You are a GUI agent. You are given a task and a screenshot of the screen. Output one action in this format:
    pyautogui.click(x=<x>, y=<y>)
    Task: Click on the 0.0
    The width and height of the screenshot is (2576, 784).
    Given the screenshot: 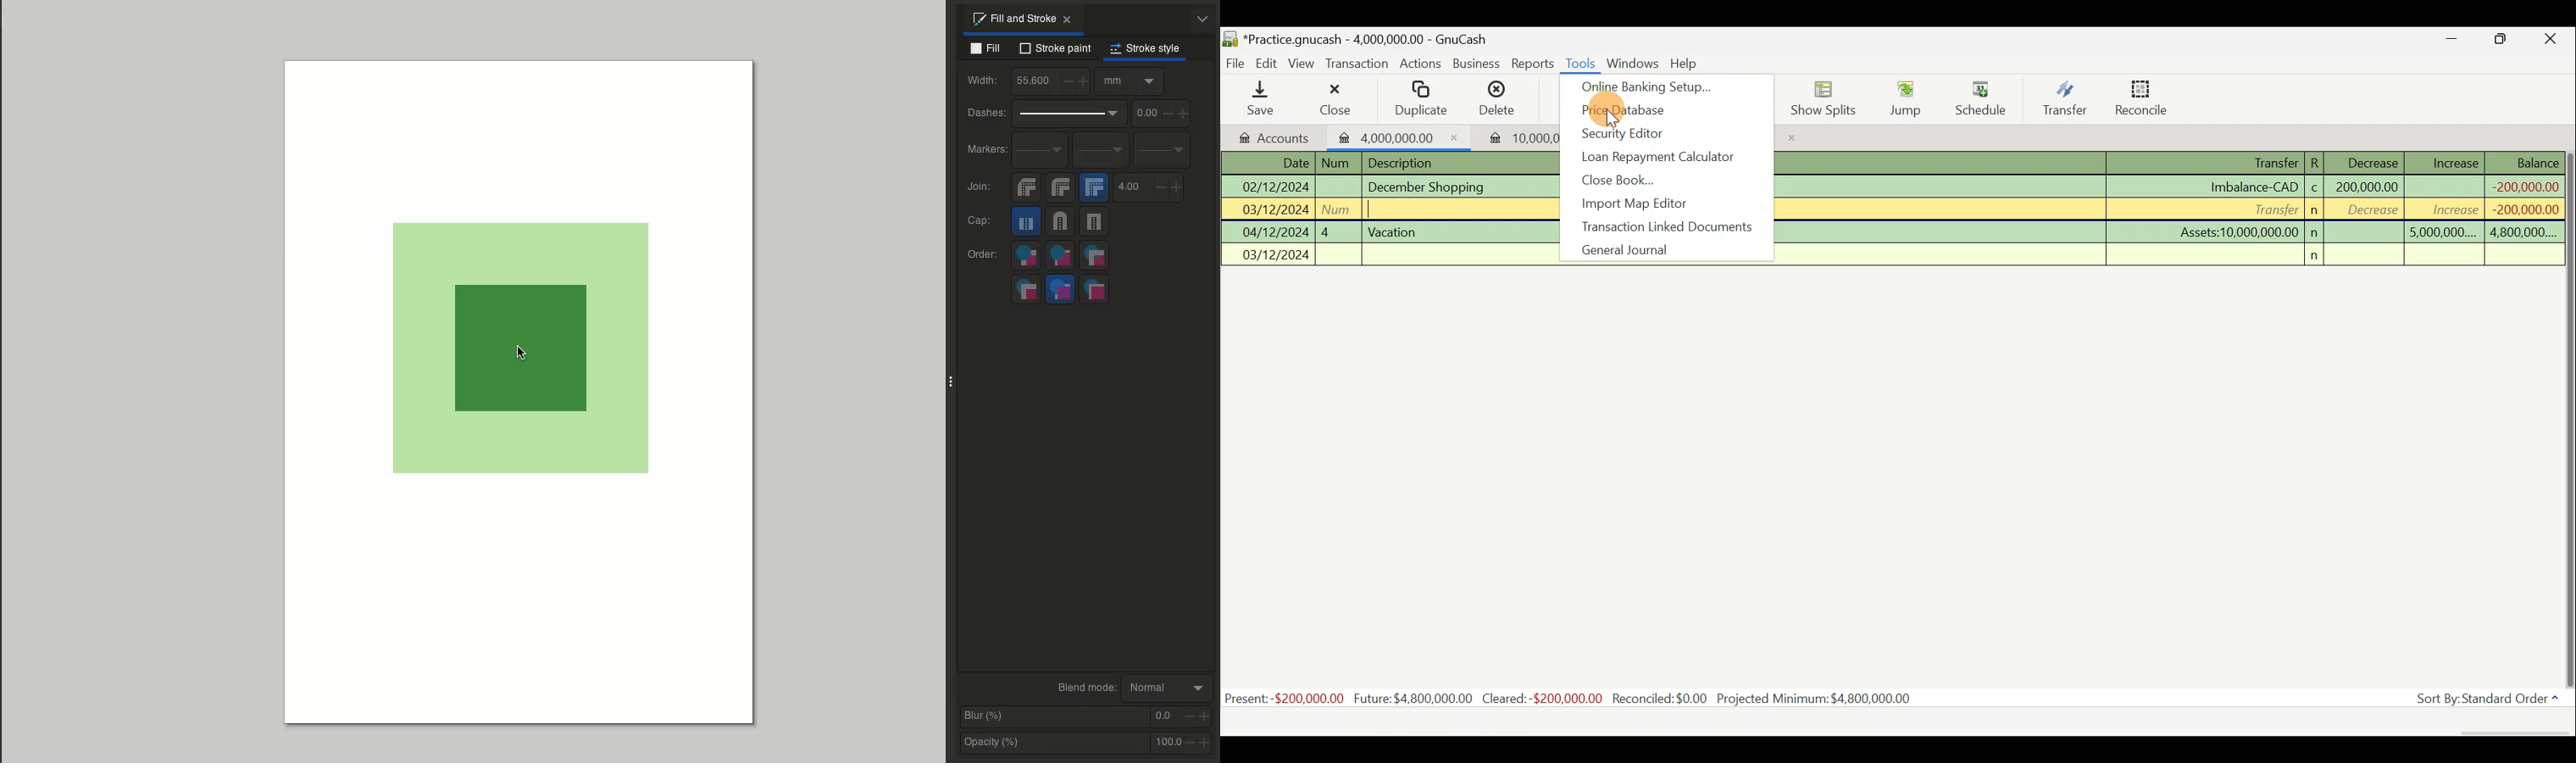 What is the action you would take?
    pyautogui.click(x=1160, y=113)
    